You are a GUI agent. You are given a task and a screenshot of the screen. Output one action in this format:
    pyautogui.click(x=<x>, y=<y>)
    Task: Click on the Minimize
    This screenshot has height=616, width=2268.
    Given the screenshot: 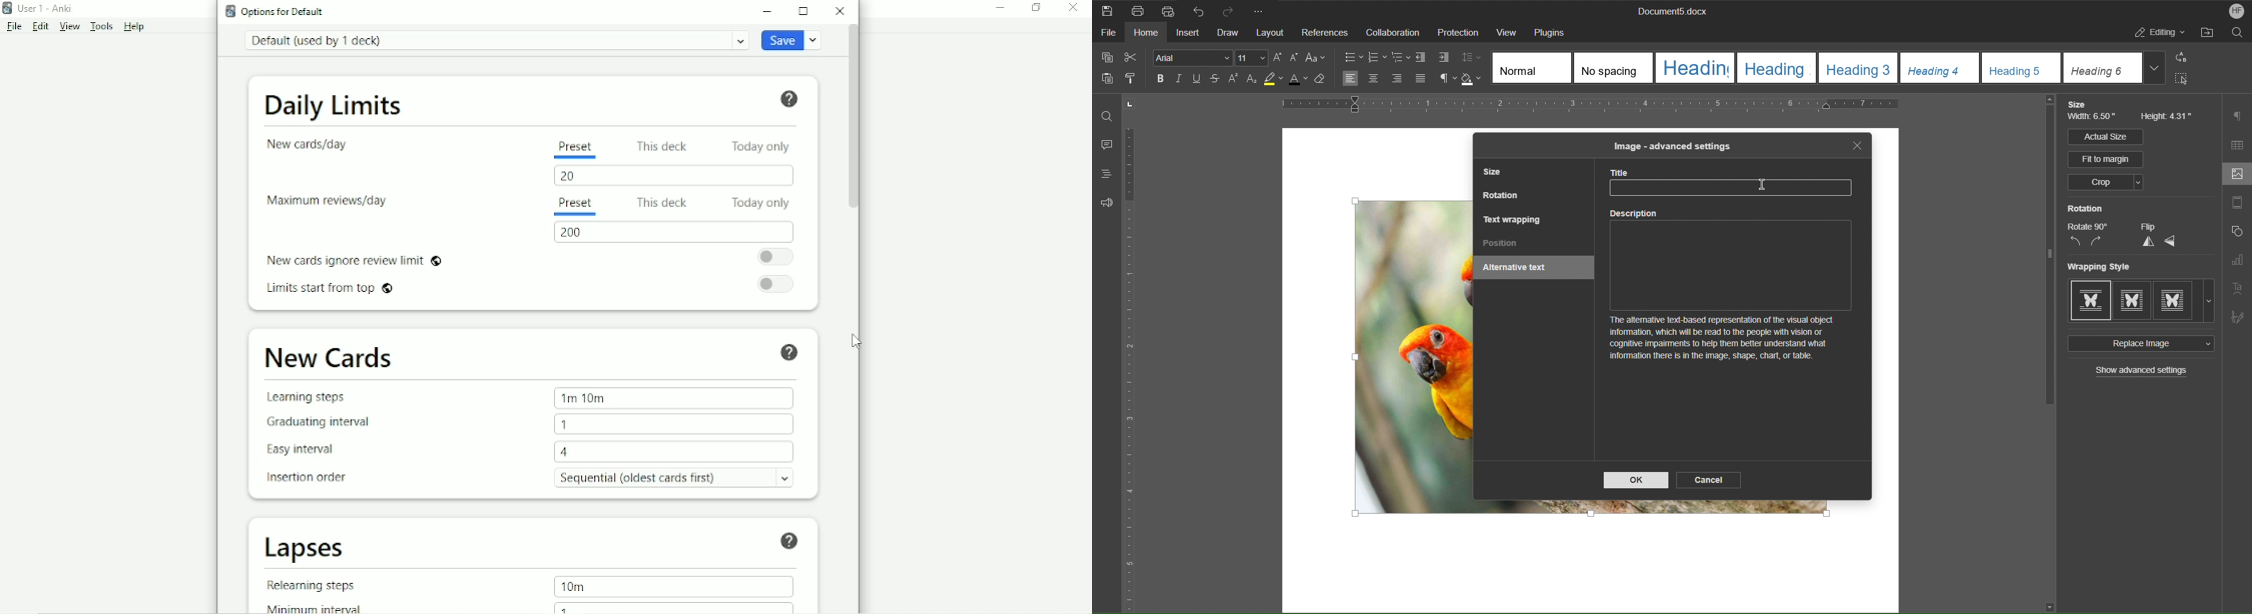 What is the action you would take?
    pyautogui.click(x=1001, y=9)
    